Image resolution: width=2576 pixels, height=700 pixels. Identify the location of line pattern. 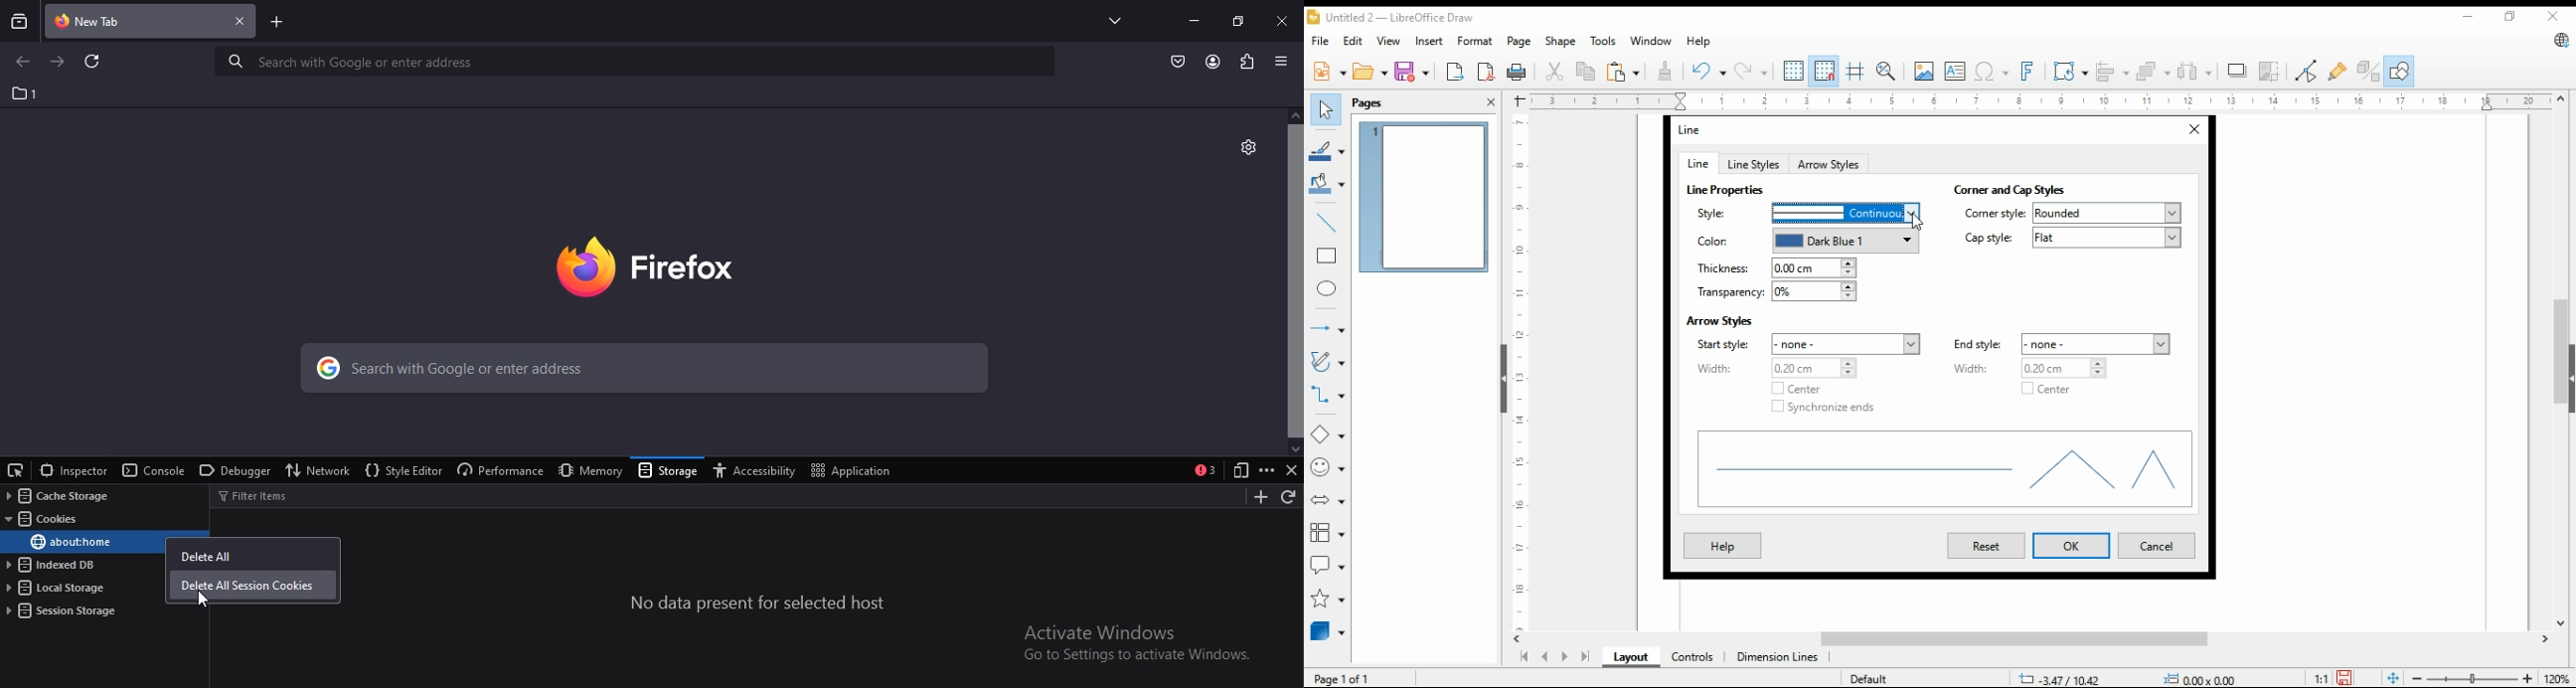
(1727, 190).